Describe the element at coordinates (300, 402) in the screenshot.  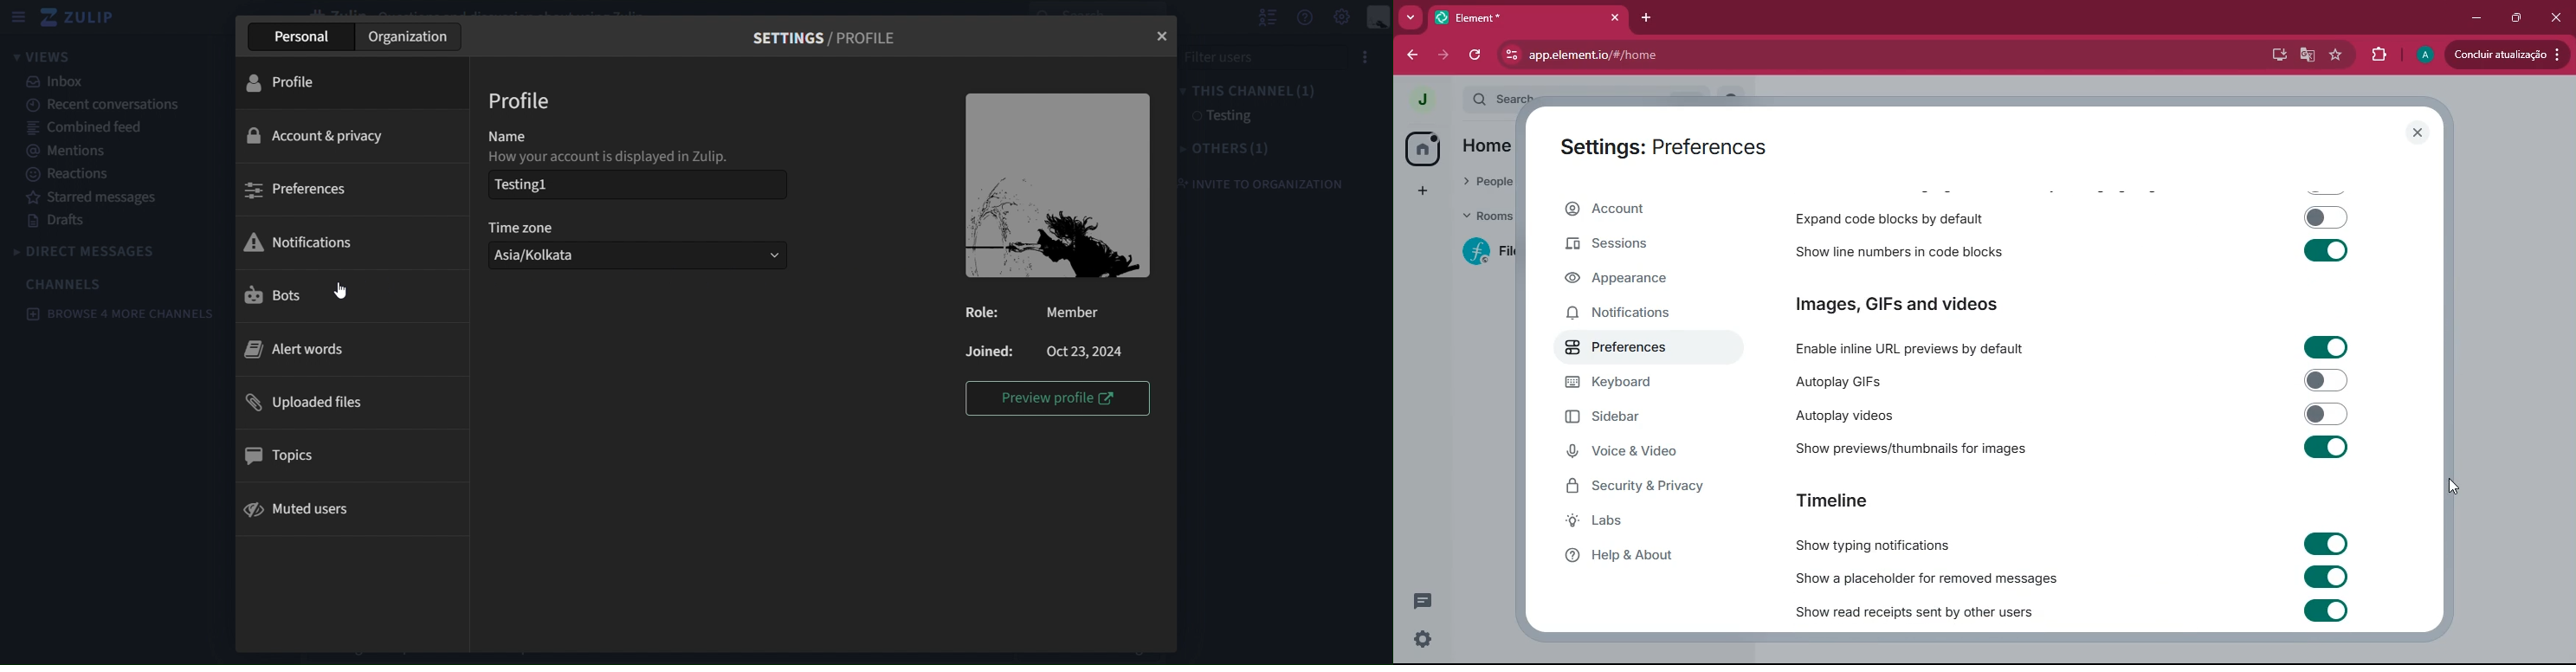
I see `uploaded files` at that location.